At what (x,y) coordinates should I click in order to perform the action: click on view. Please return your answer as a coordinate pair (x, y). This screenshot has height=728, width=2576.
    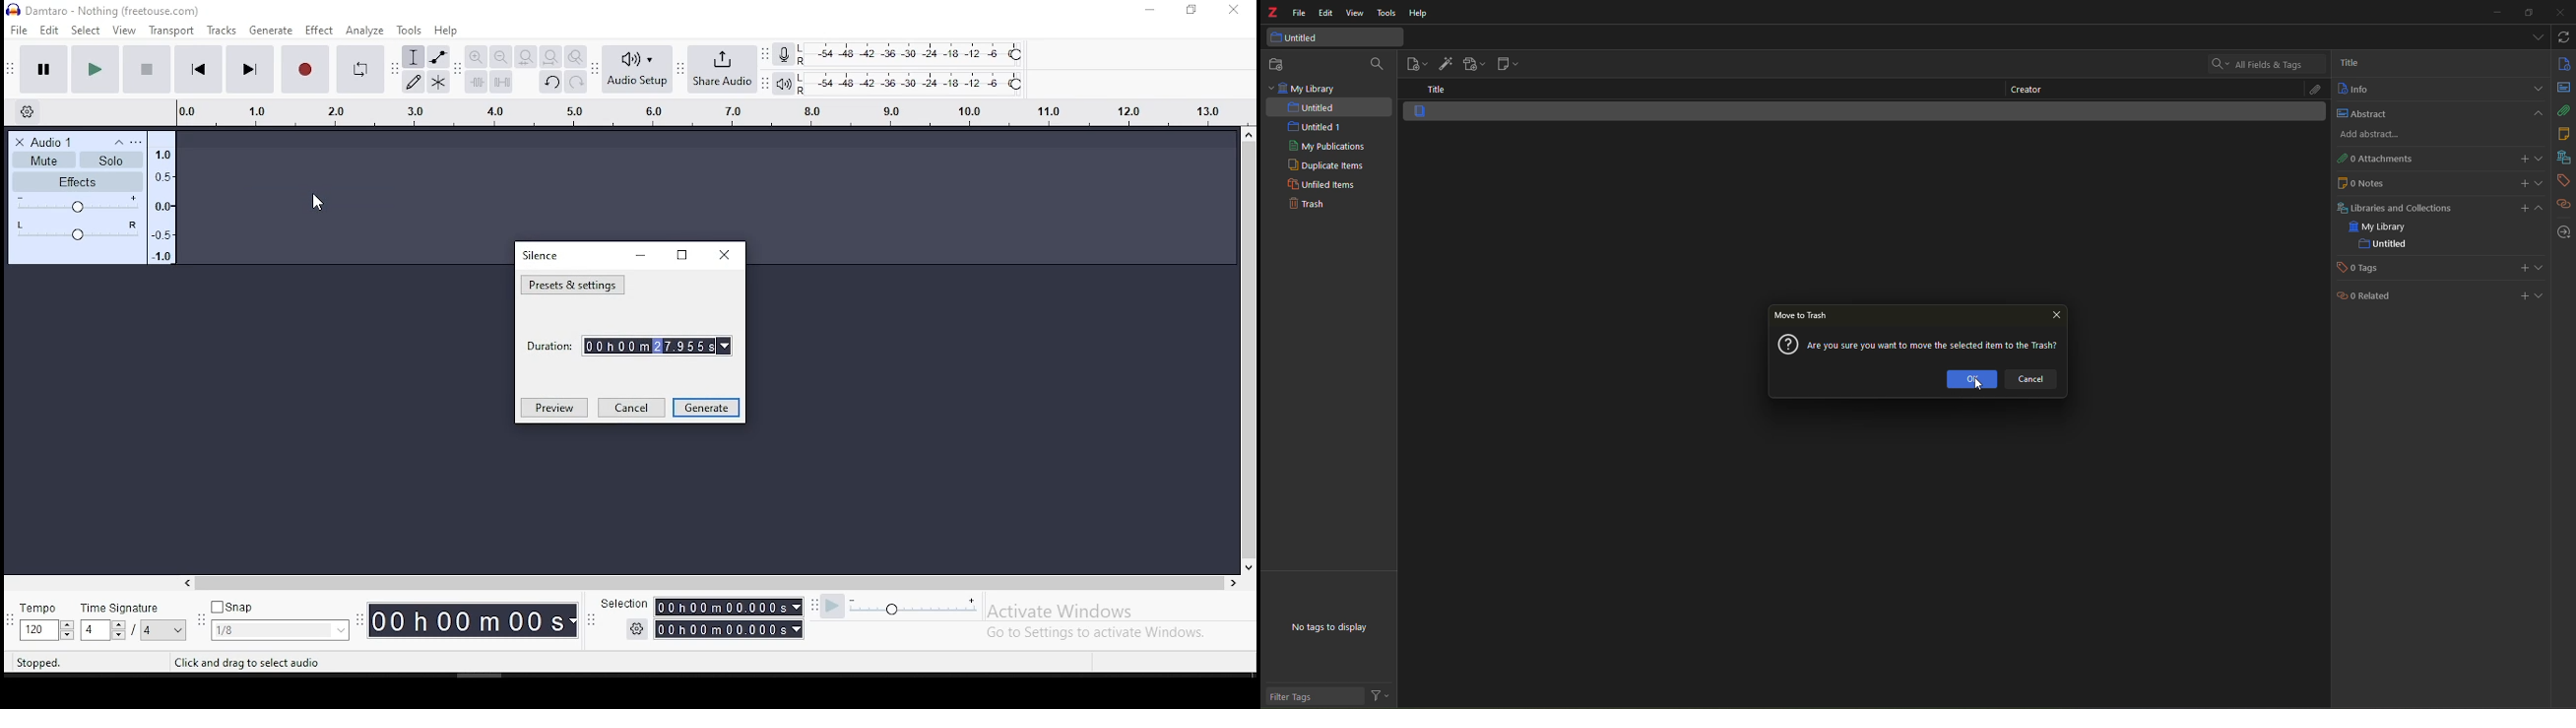
    Looking at the image, I should click on (1356, 14).